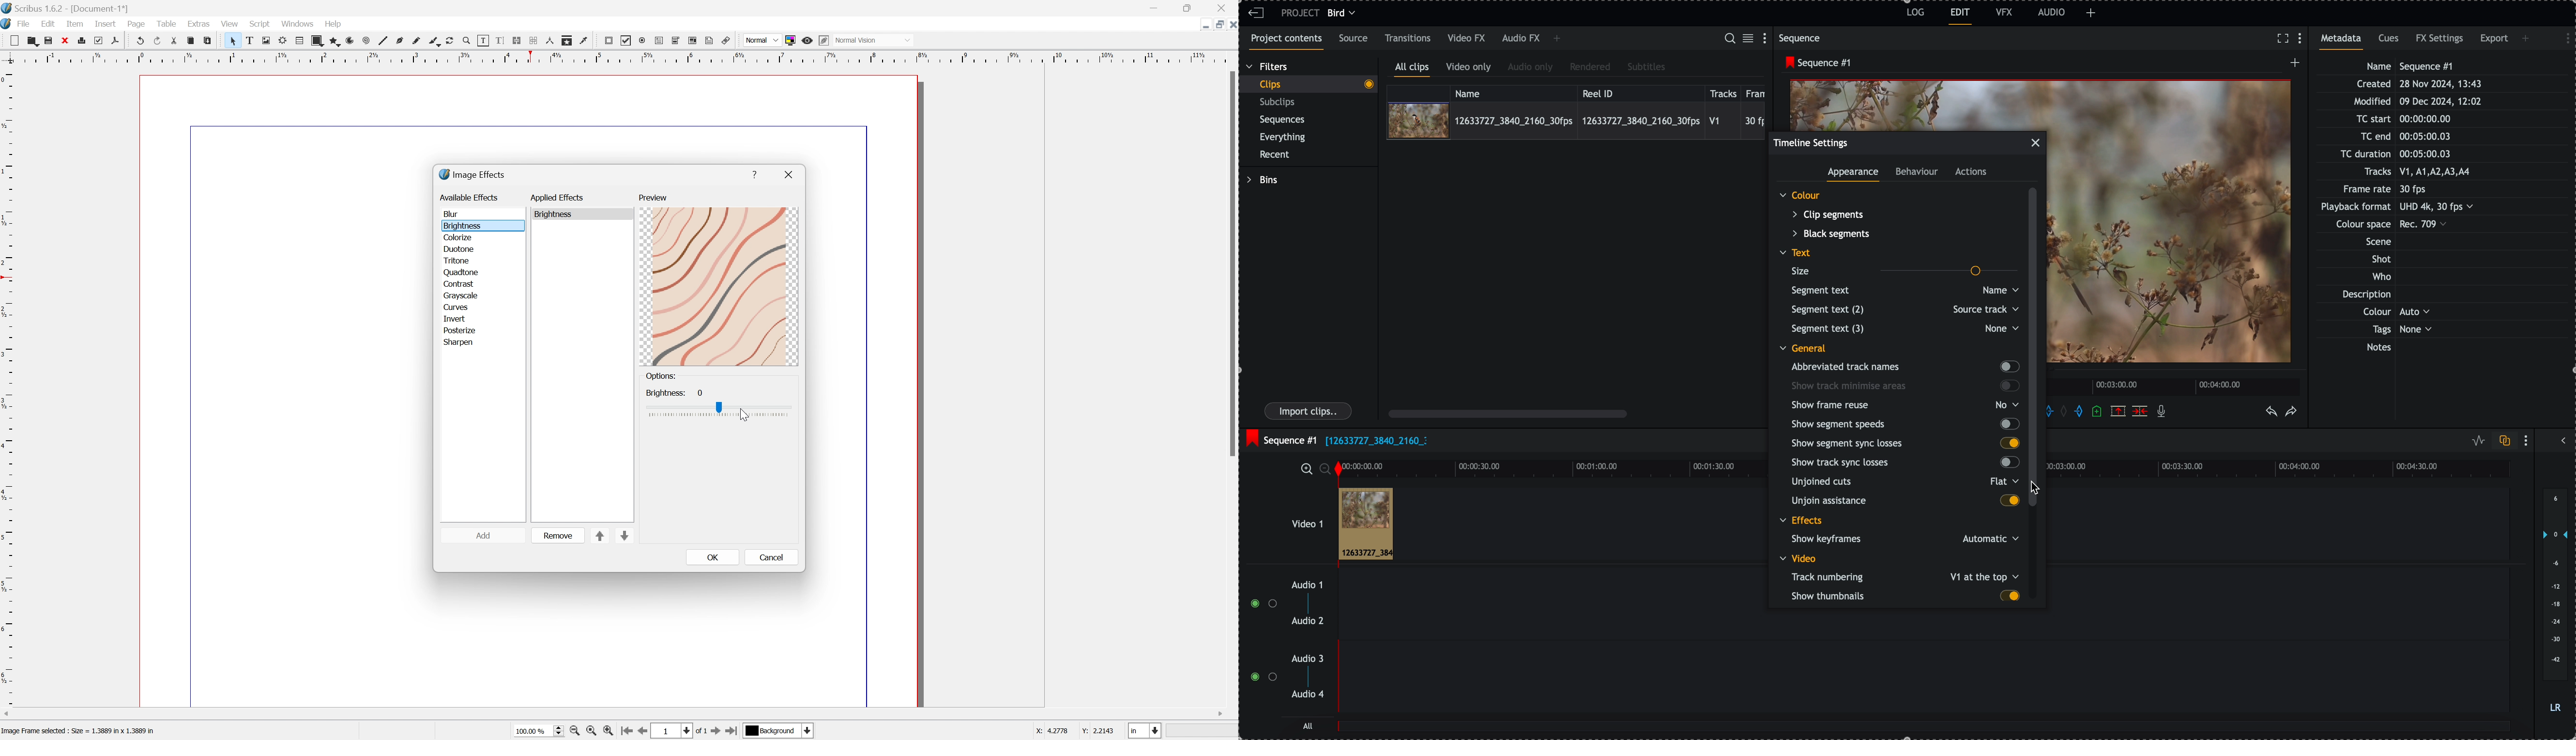 Image resolution: width=2576 pixels, height=756 pixels. I want to click on show settings menu, so click(2528, 440).